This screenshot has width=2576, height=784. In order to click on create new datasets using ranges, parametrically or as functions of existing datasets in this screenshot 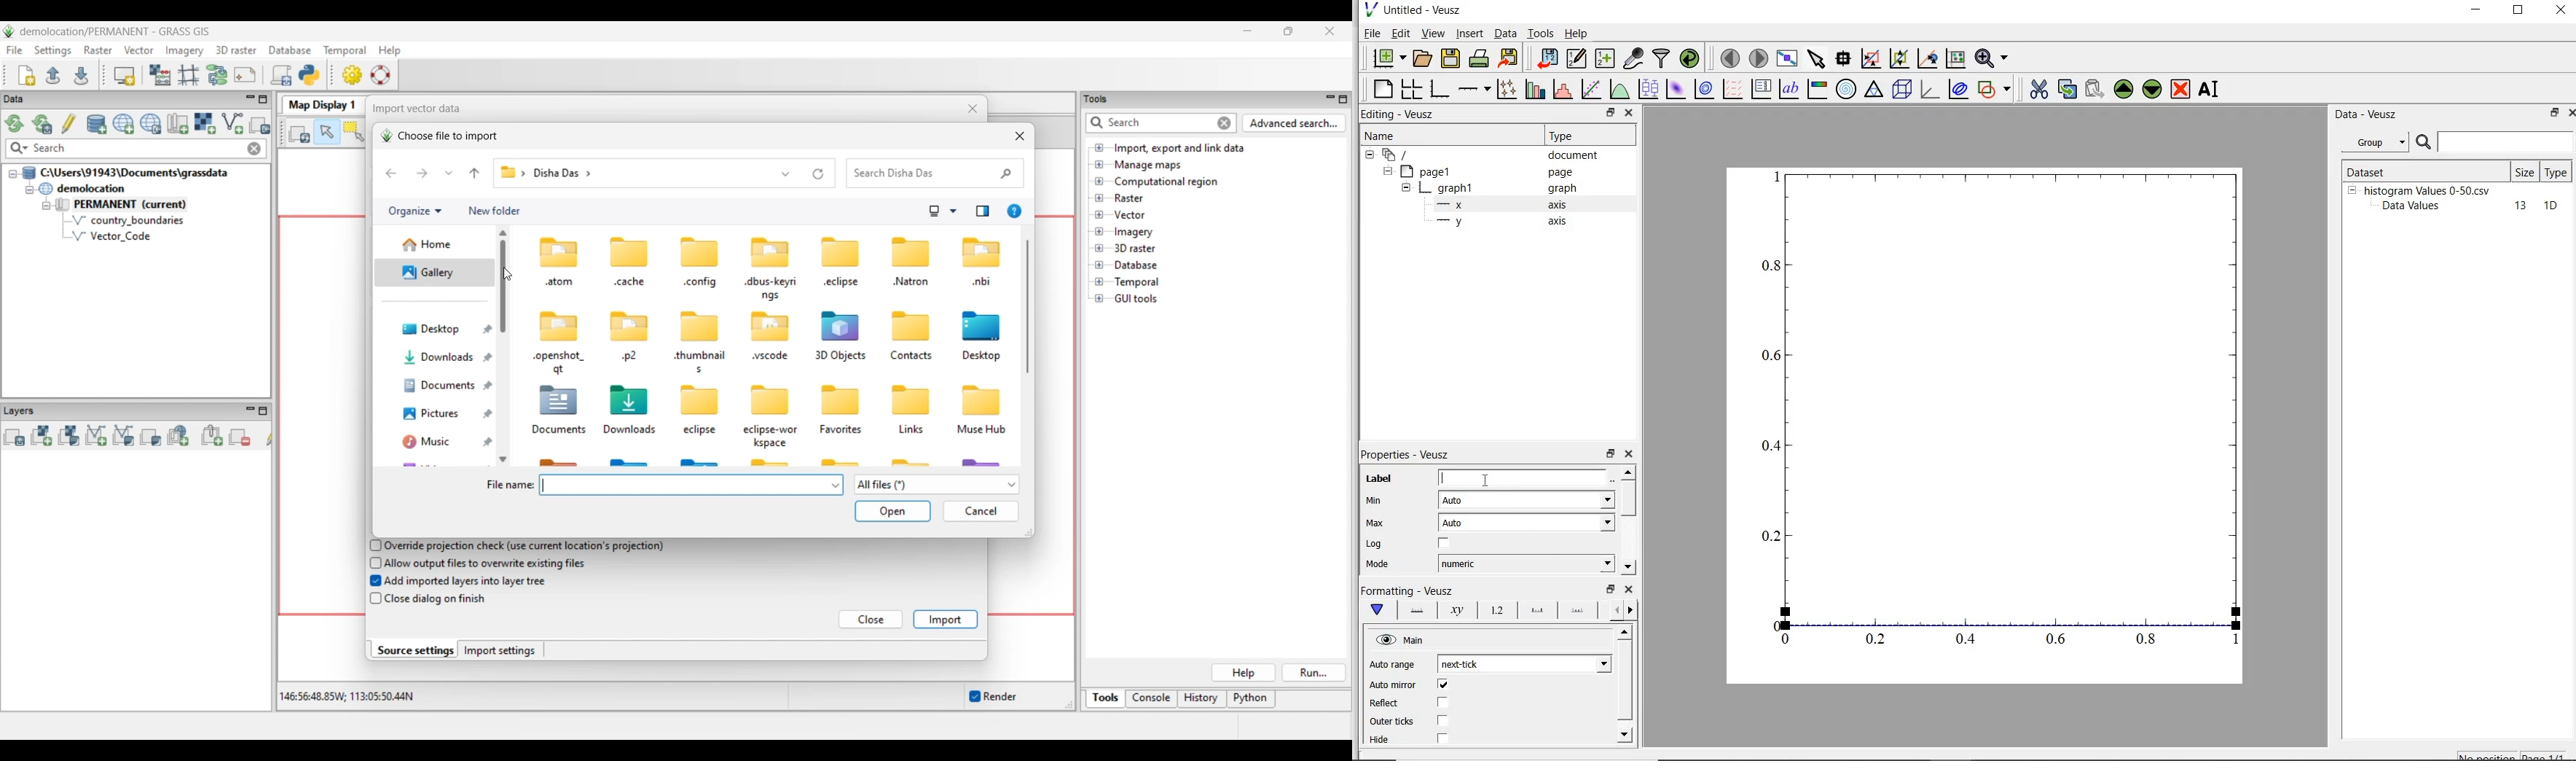, I will do `click(1607, 57)`.